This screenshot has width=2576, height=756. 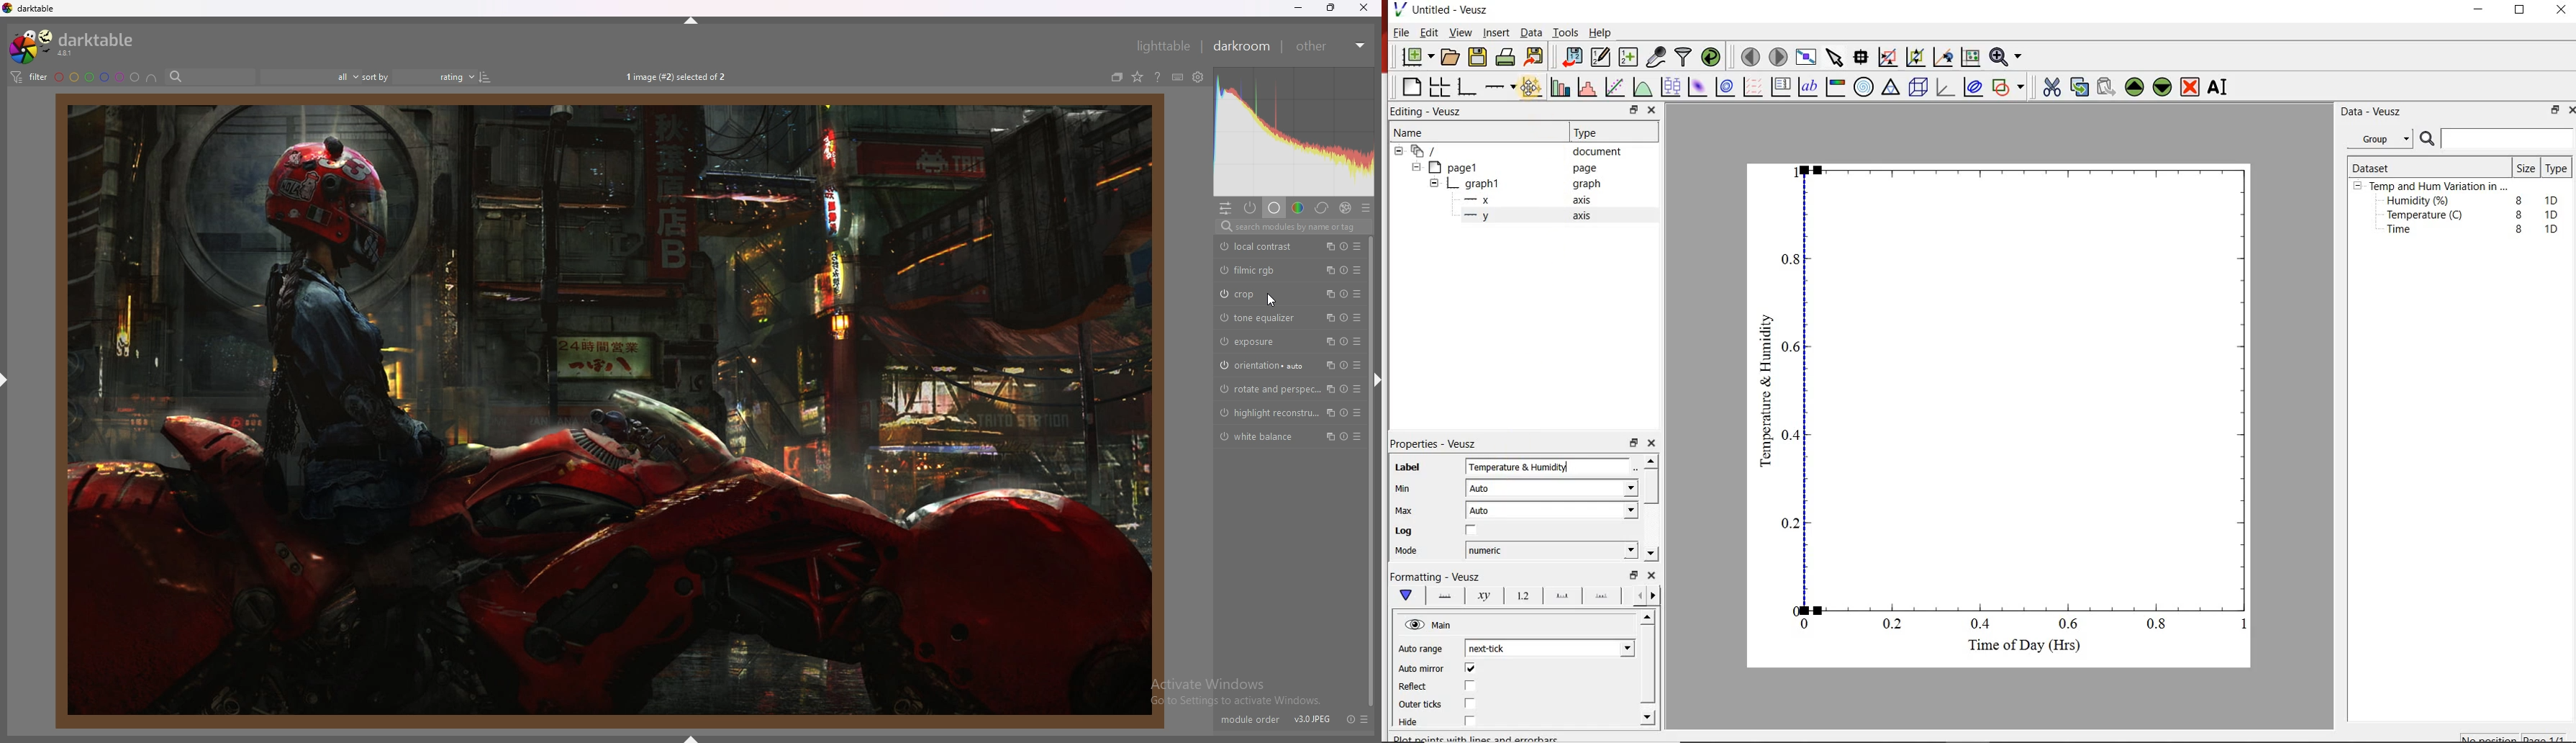 What do you see at coordinates (1331, 46) in the screenshot?
I see `other` at bounding box center [1331, 46].